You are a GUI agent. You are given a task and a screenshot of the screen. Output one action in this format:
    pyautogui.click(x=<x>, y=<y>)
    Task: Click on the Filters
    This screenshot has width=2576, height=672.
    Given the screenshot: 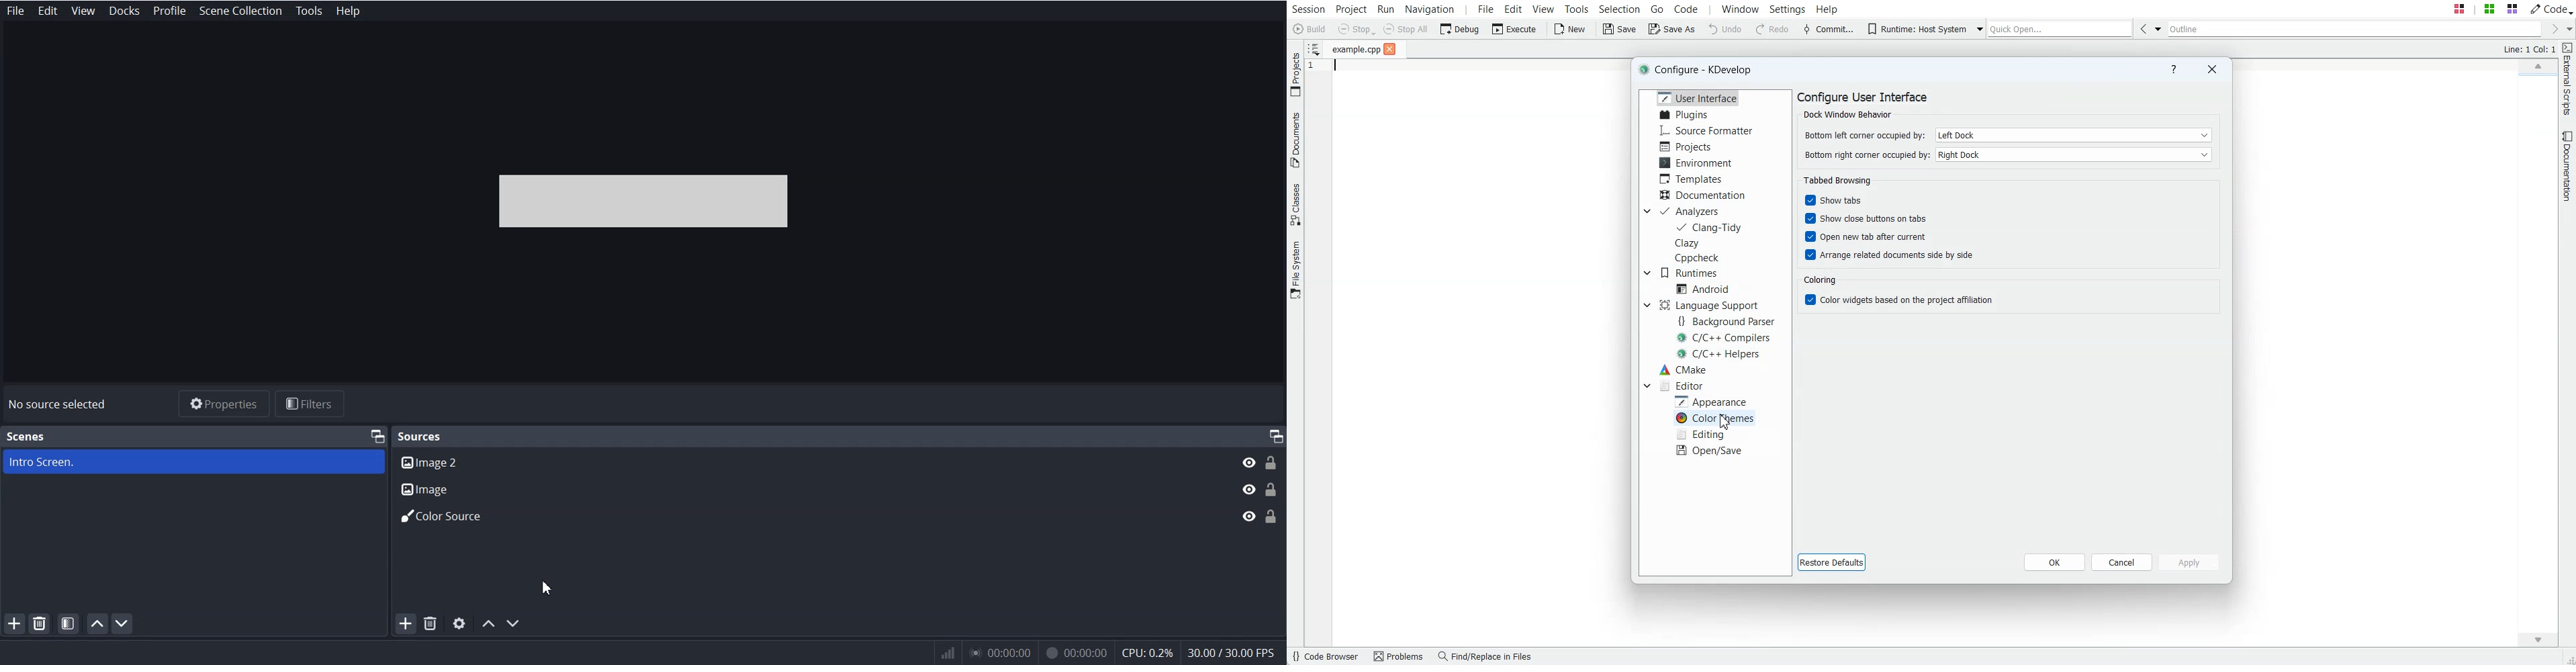 What is the action you would take?
    pyautogui.click(x=312, y=404)
    